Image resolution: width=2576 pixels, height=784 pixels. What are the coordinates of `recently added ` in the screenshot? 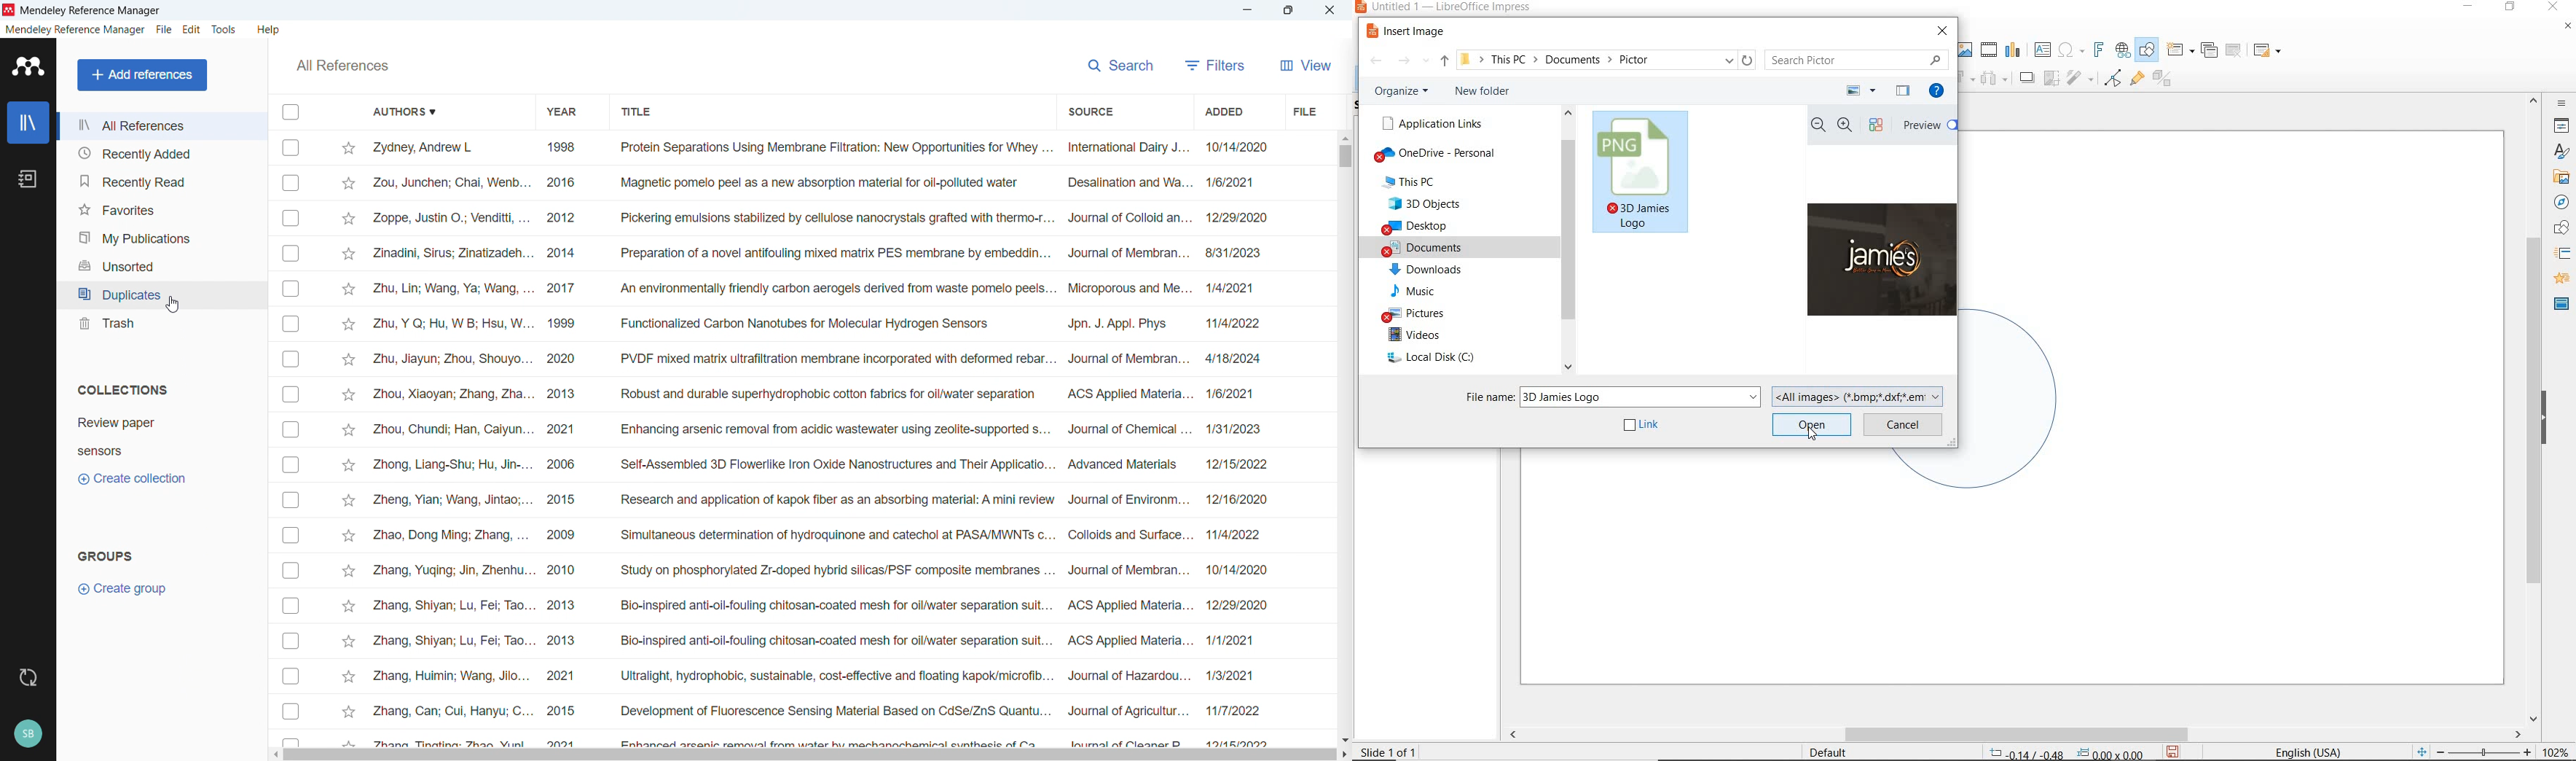 It's located at (160, 154).